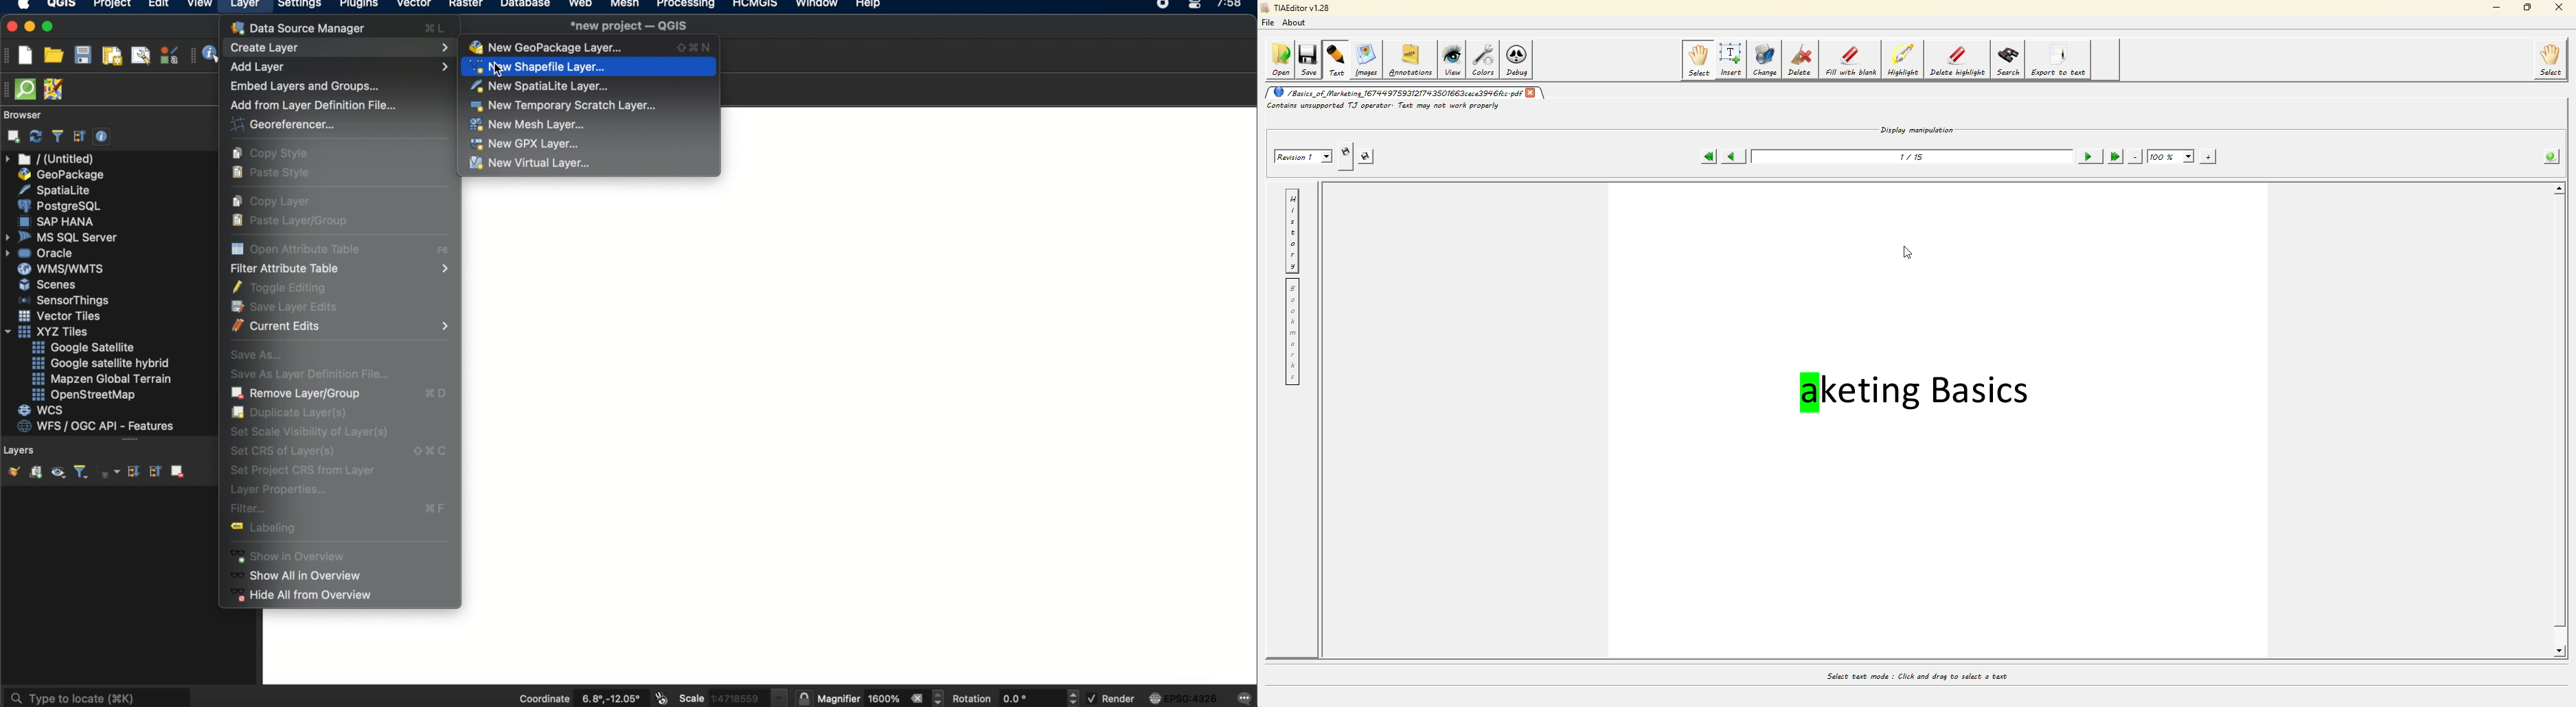 Image resolution: width=2576 pixels, height=728 pixels. Describe the element at coordinates (284, 306) in the screenshot. I see `save layer edits` at that location.